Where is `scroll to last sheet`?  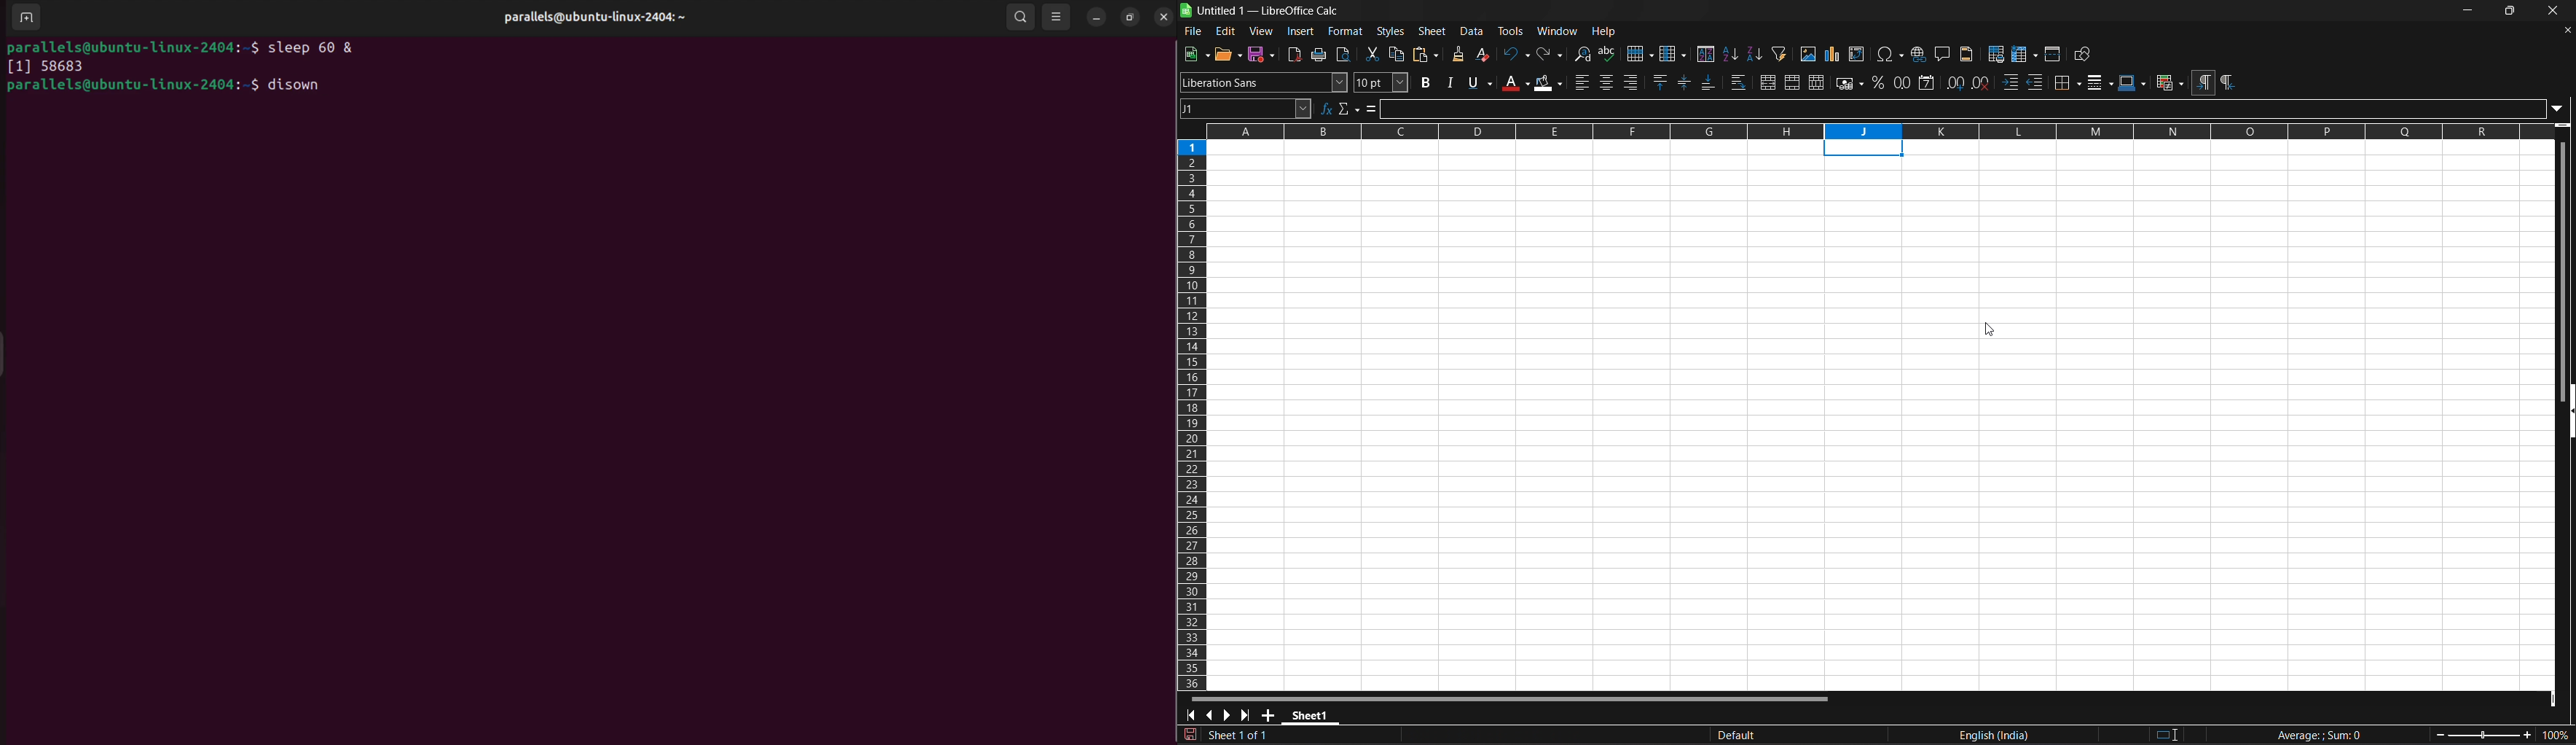
scroll to last sheet is located at coordinates (1249, 714).